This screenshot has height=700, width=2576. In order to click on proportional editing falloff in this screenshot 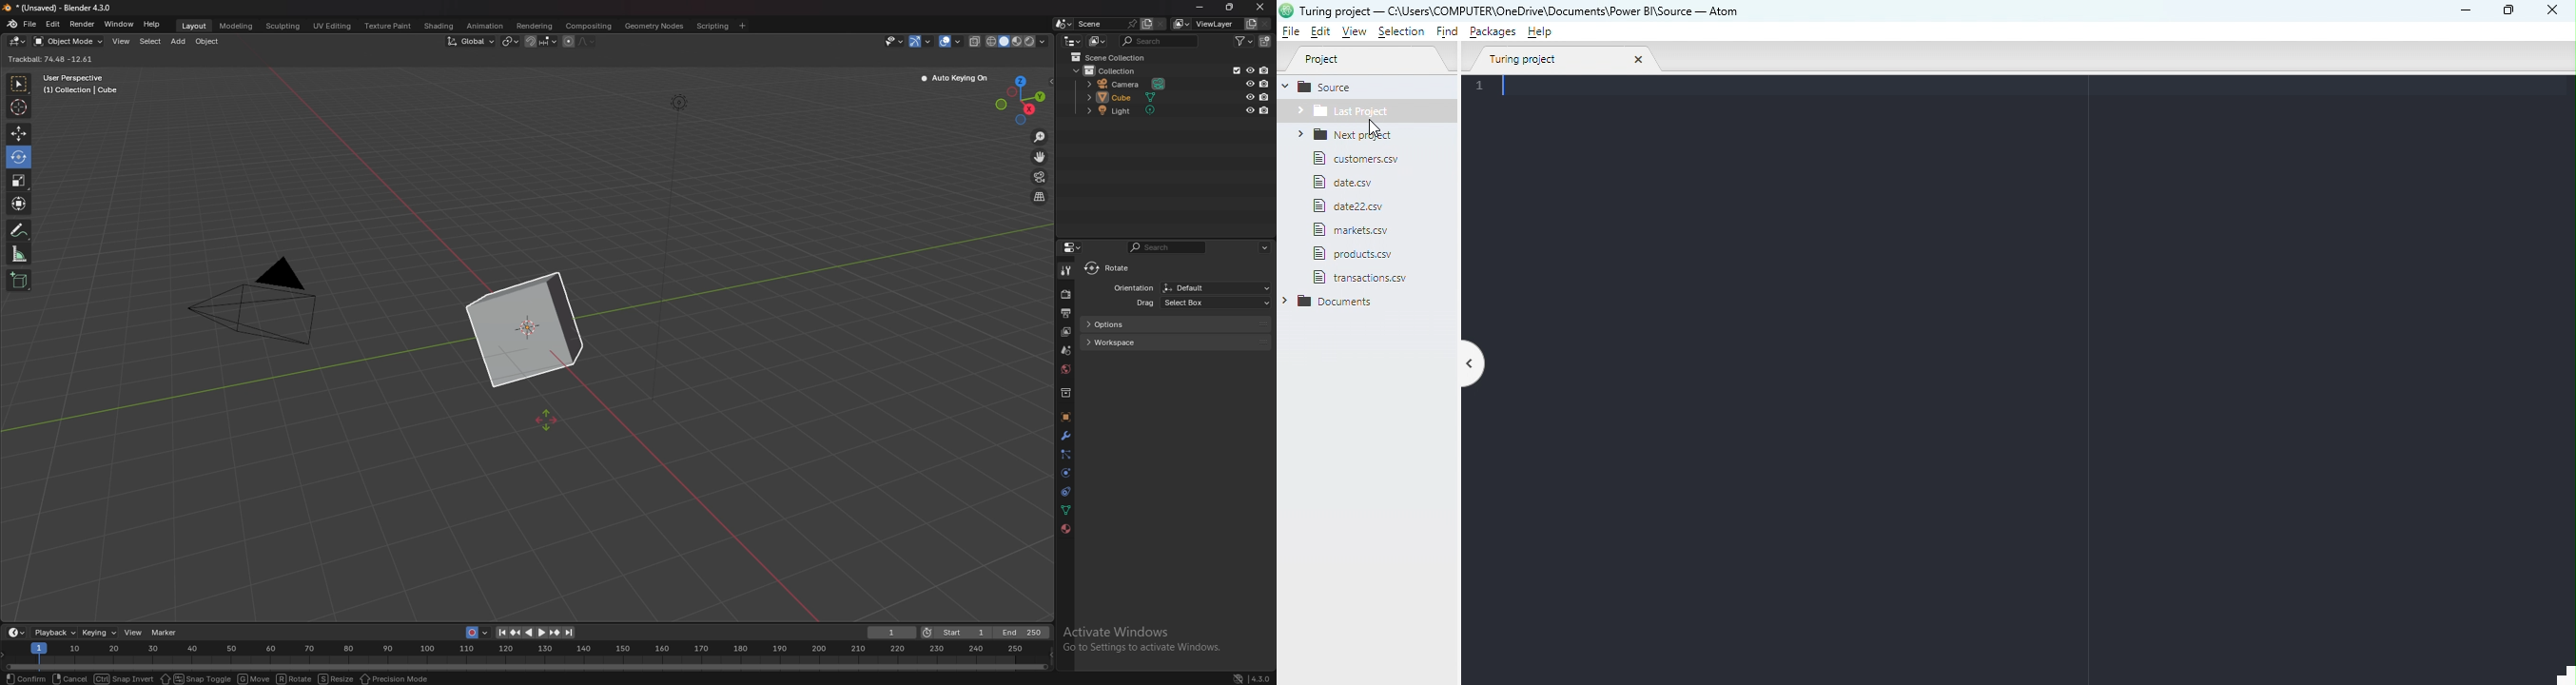, I will do `click(586, 41)`.